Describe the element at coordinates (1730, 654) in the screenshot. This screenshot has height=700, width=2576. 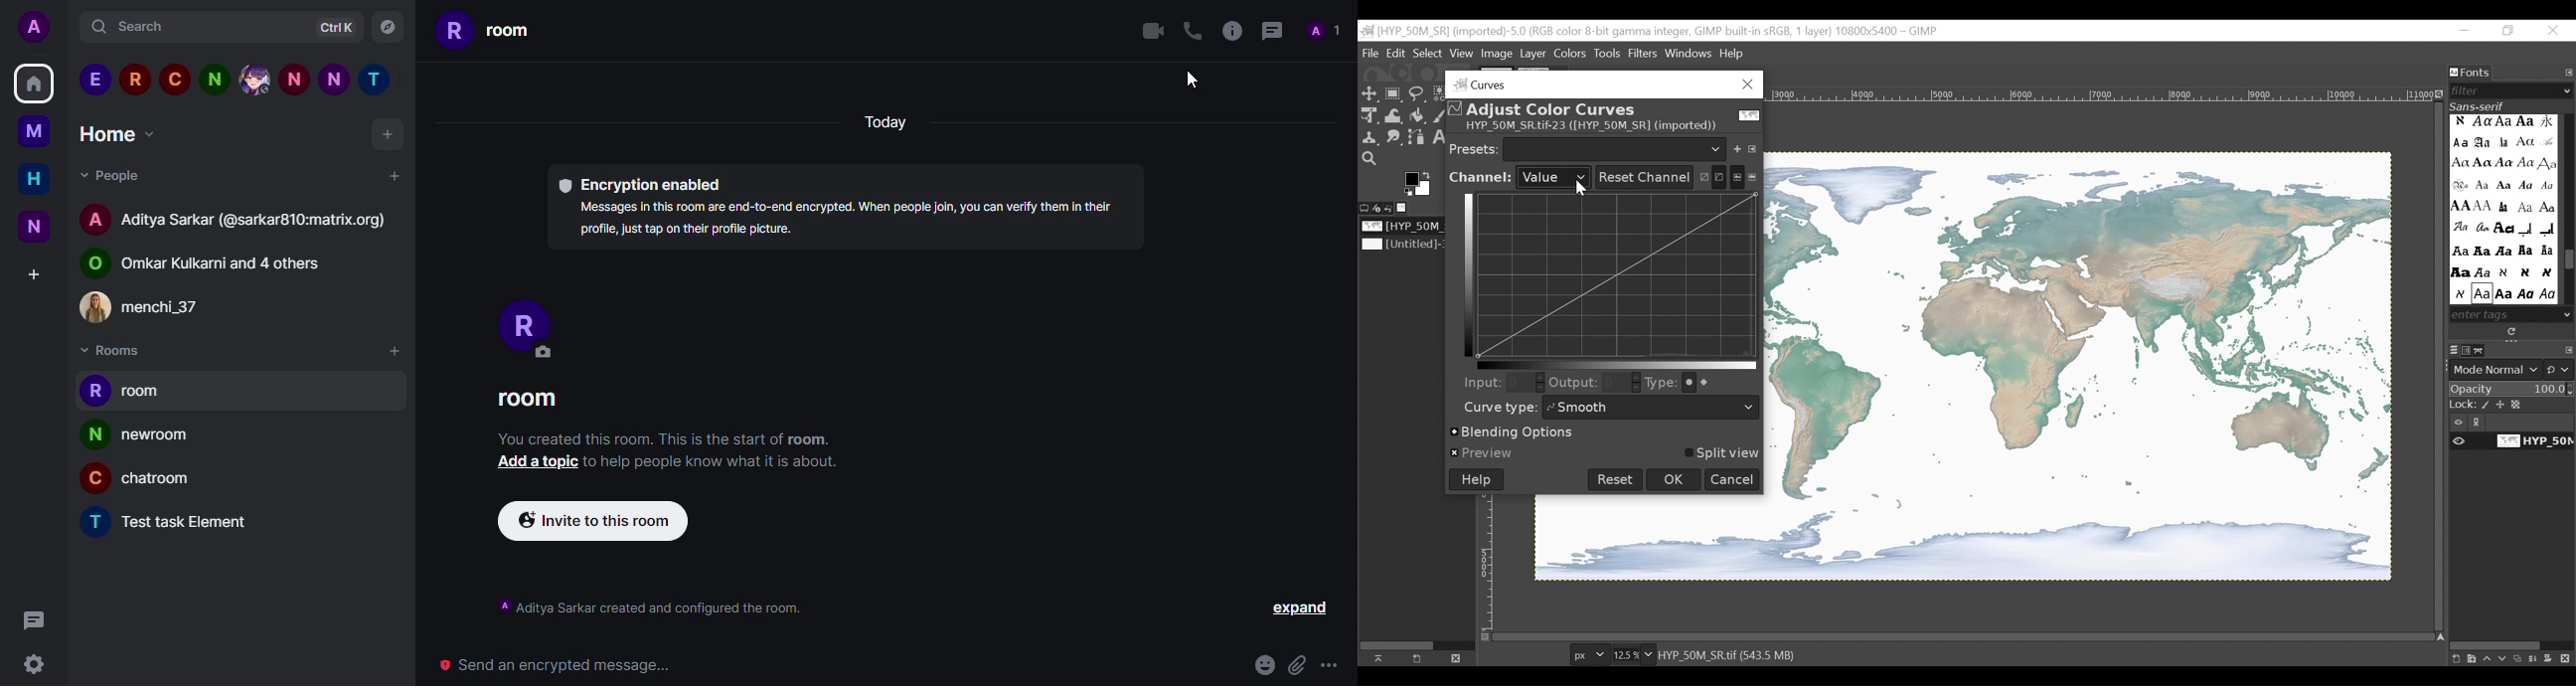
I see `HYP 0M SR TIF (543.5 MB)` at that location.